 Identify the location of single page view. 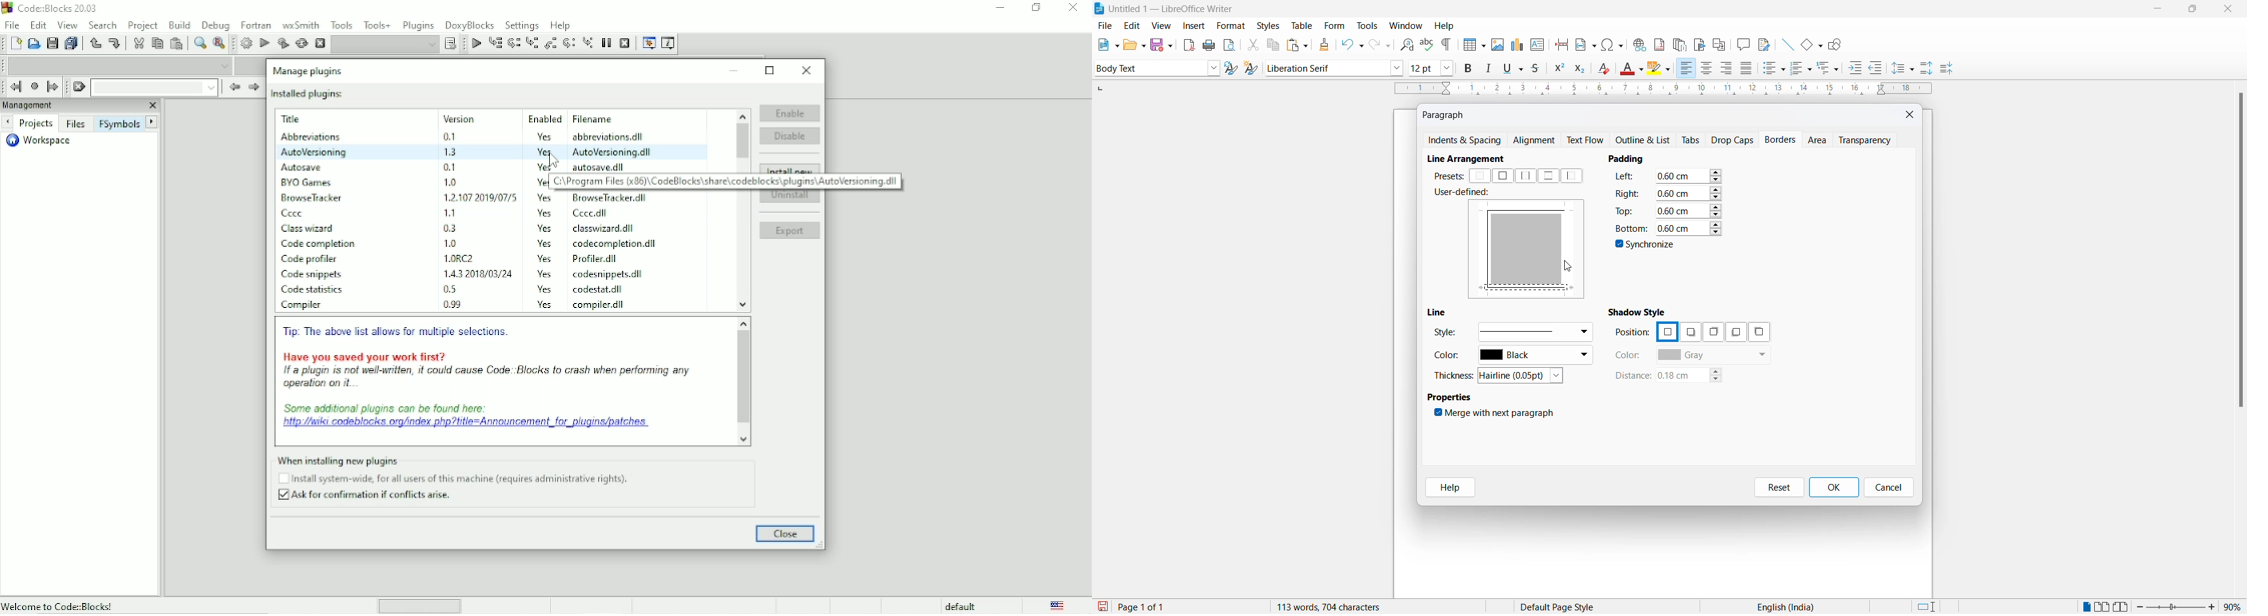
(2086, 607).